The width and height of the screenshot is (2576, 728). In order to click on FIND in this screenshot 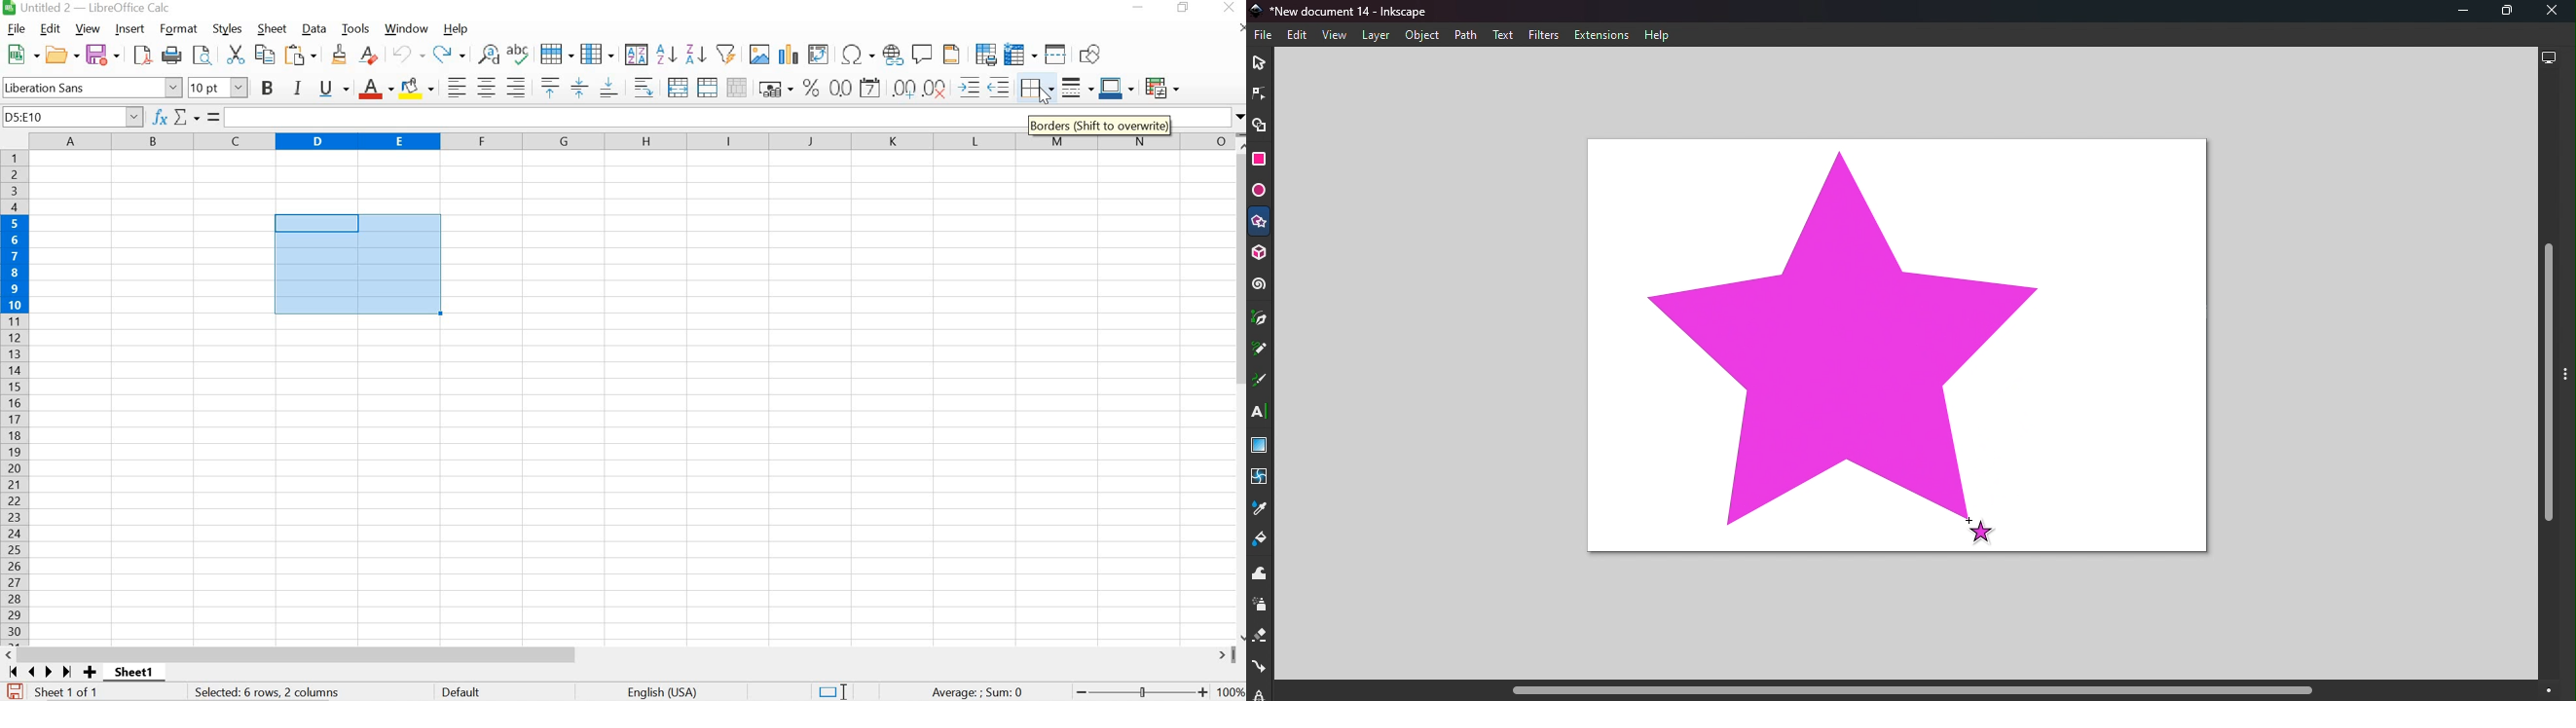, I will do `click(206, 55)`.